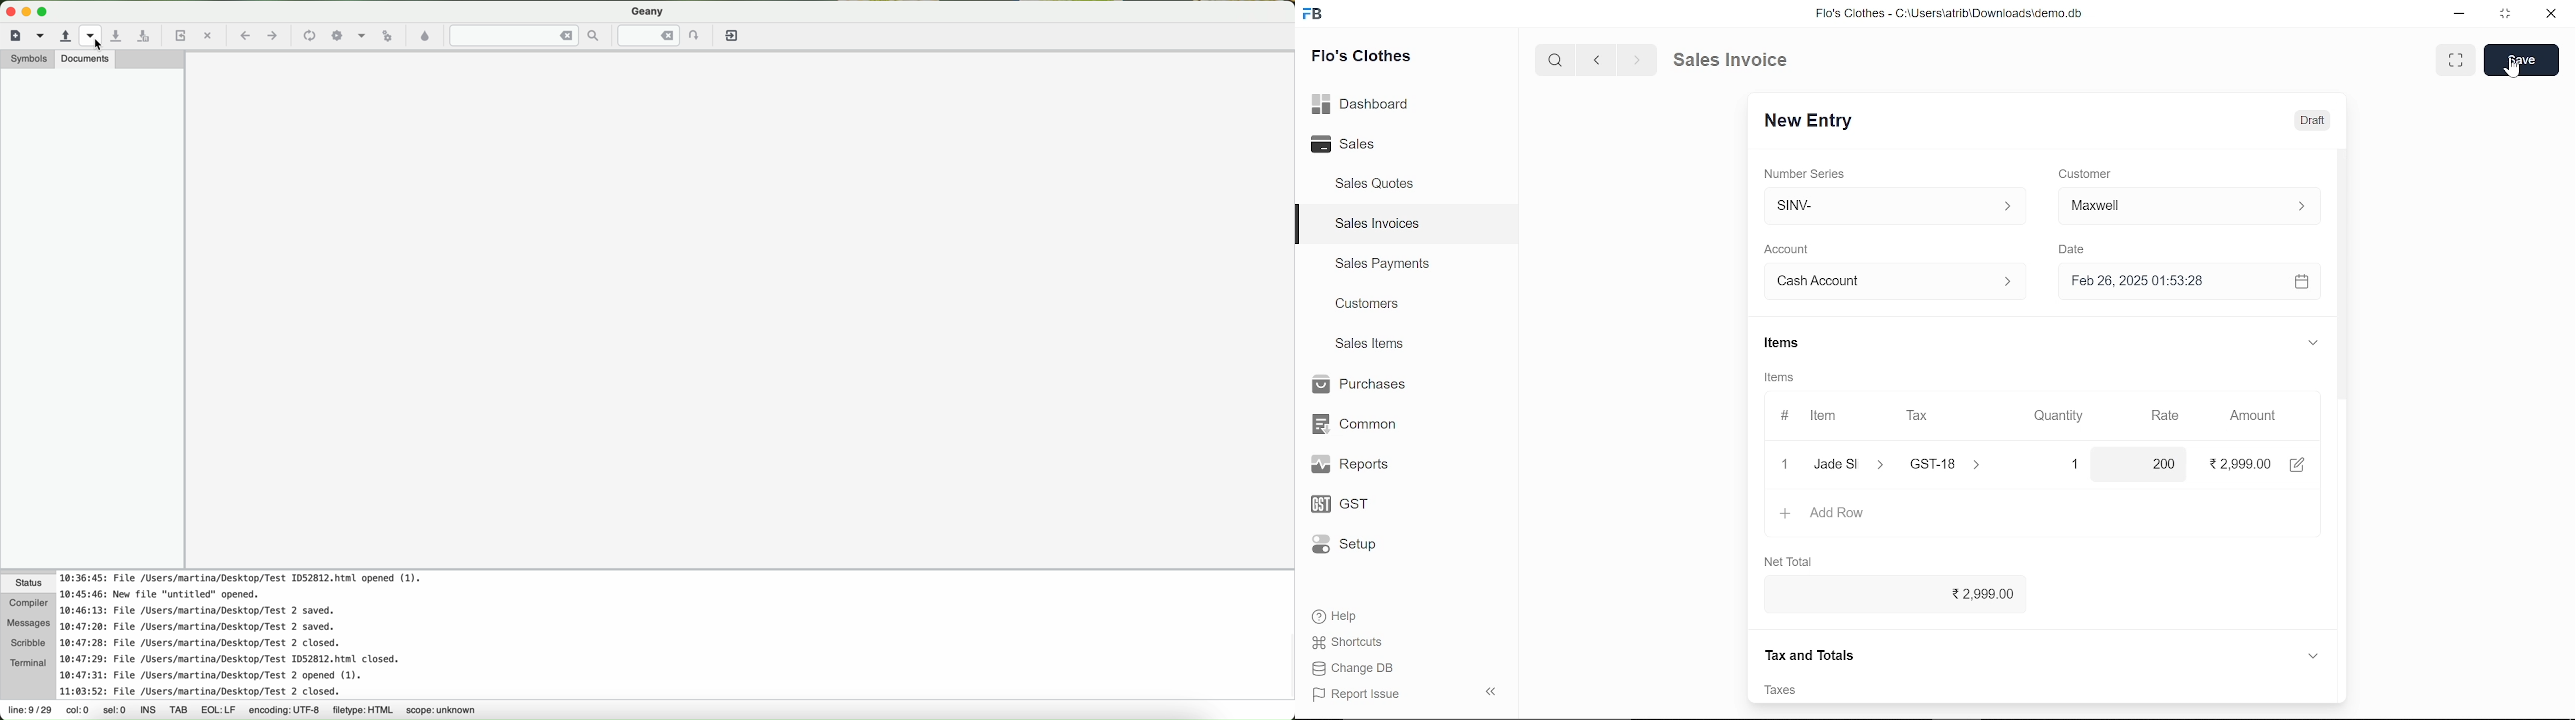 This screenshot has height=728, width=2576. I want to click on Rate, so click(2158, 416).